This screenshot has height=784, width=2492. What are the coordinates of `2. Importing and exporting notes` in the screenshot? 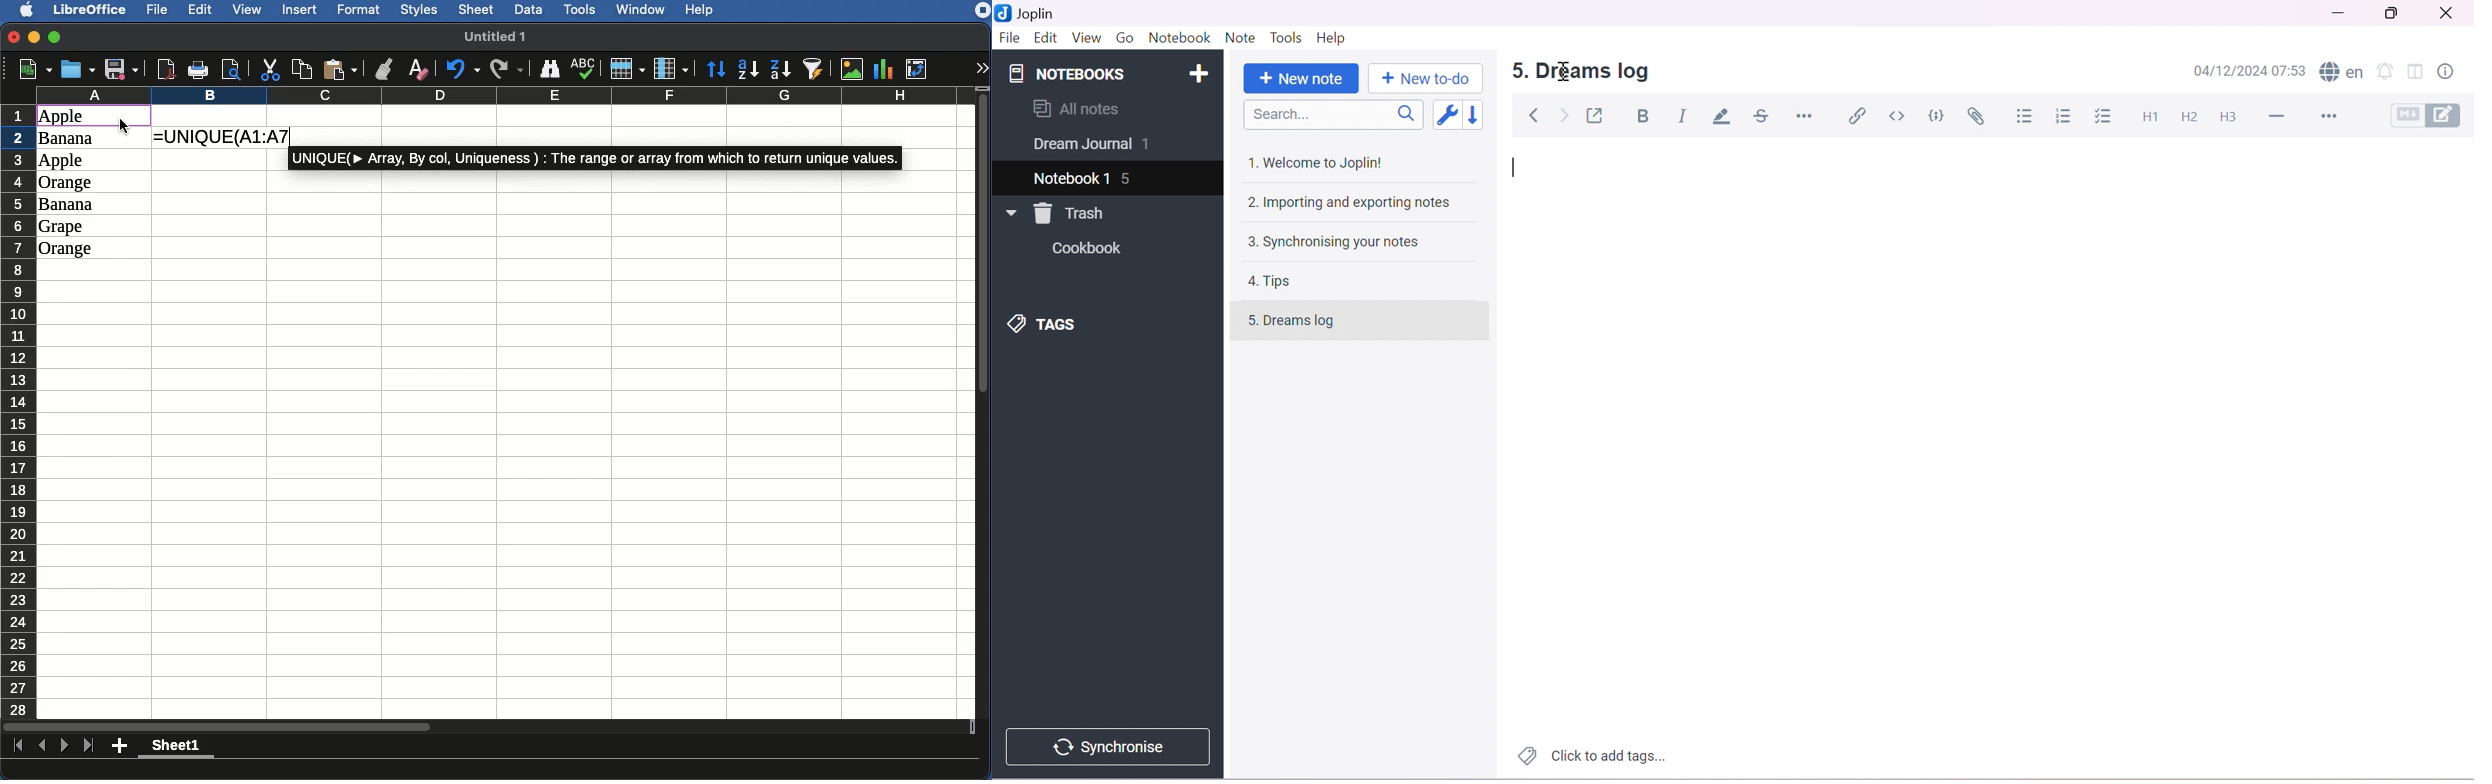 It's located at (1352, 204).